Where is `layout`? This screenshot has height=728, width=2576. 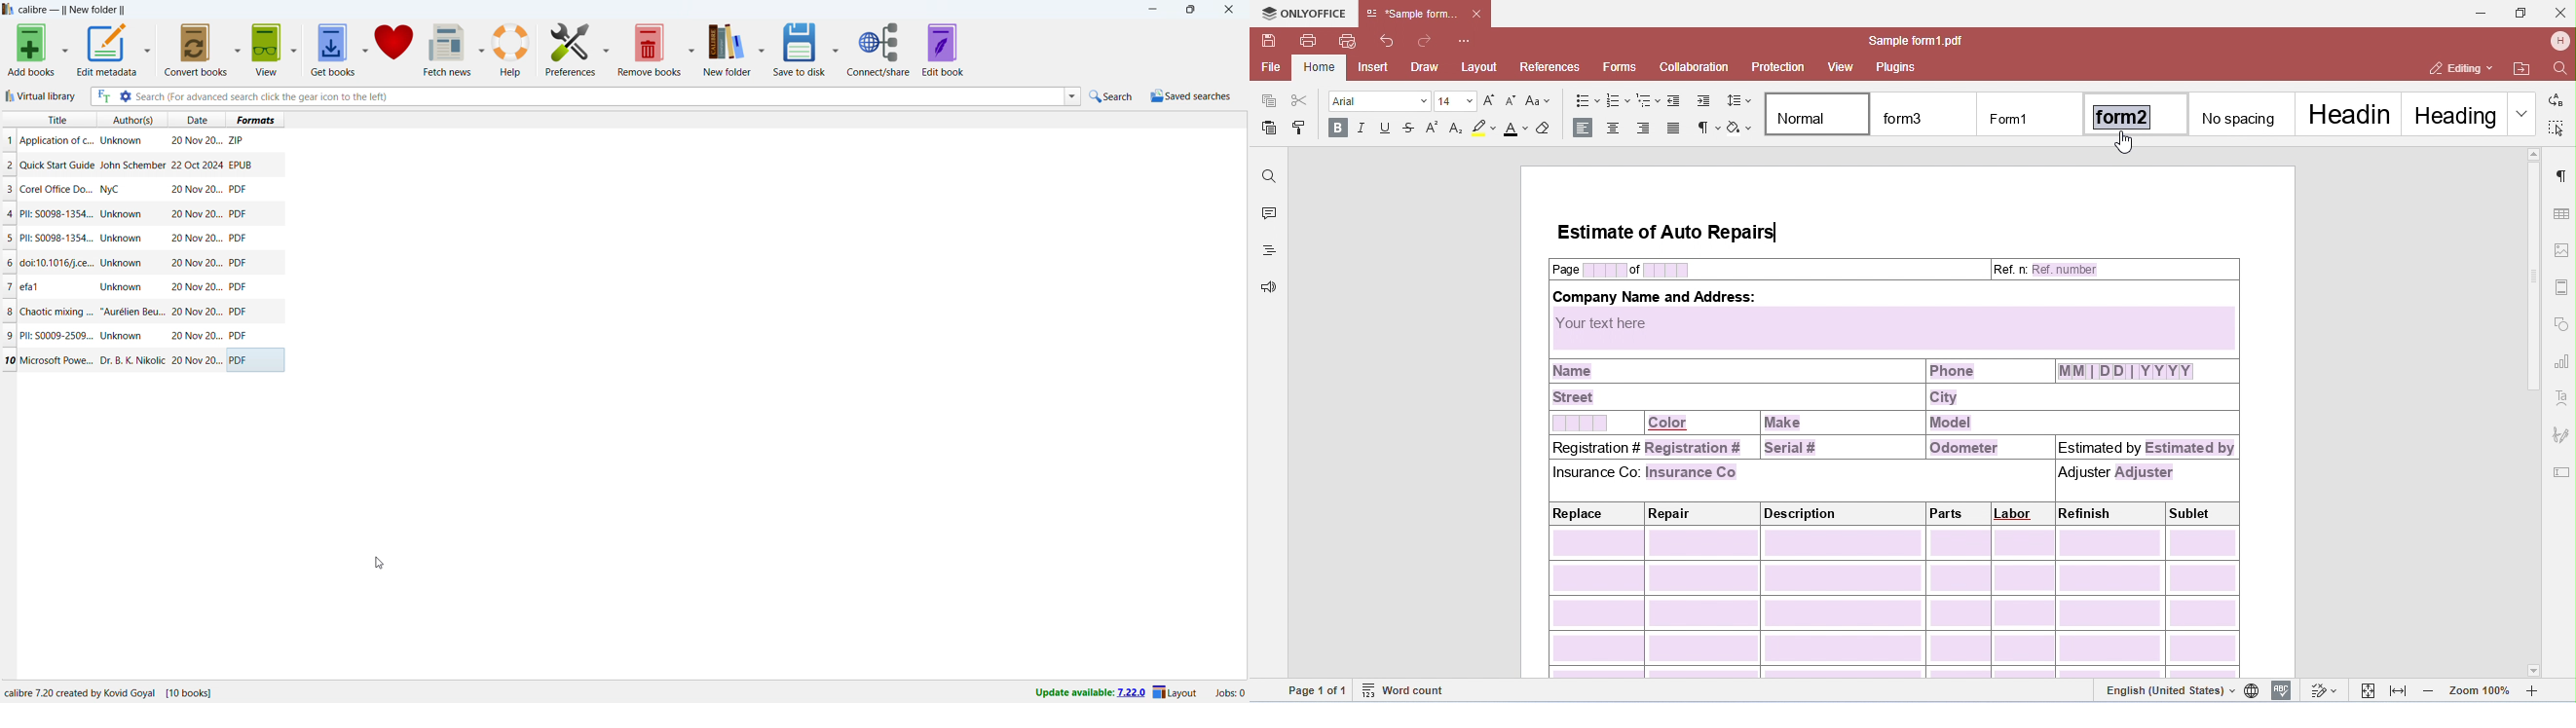 layout is located at coordinates (1176, 693).